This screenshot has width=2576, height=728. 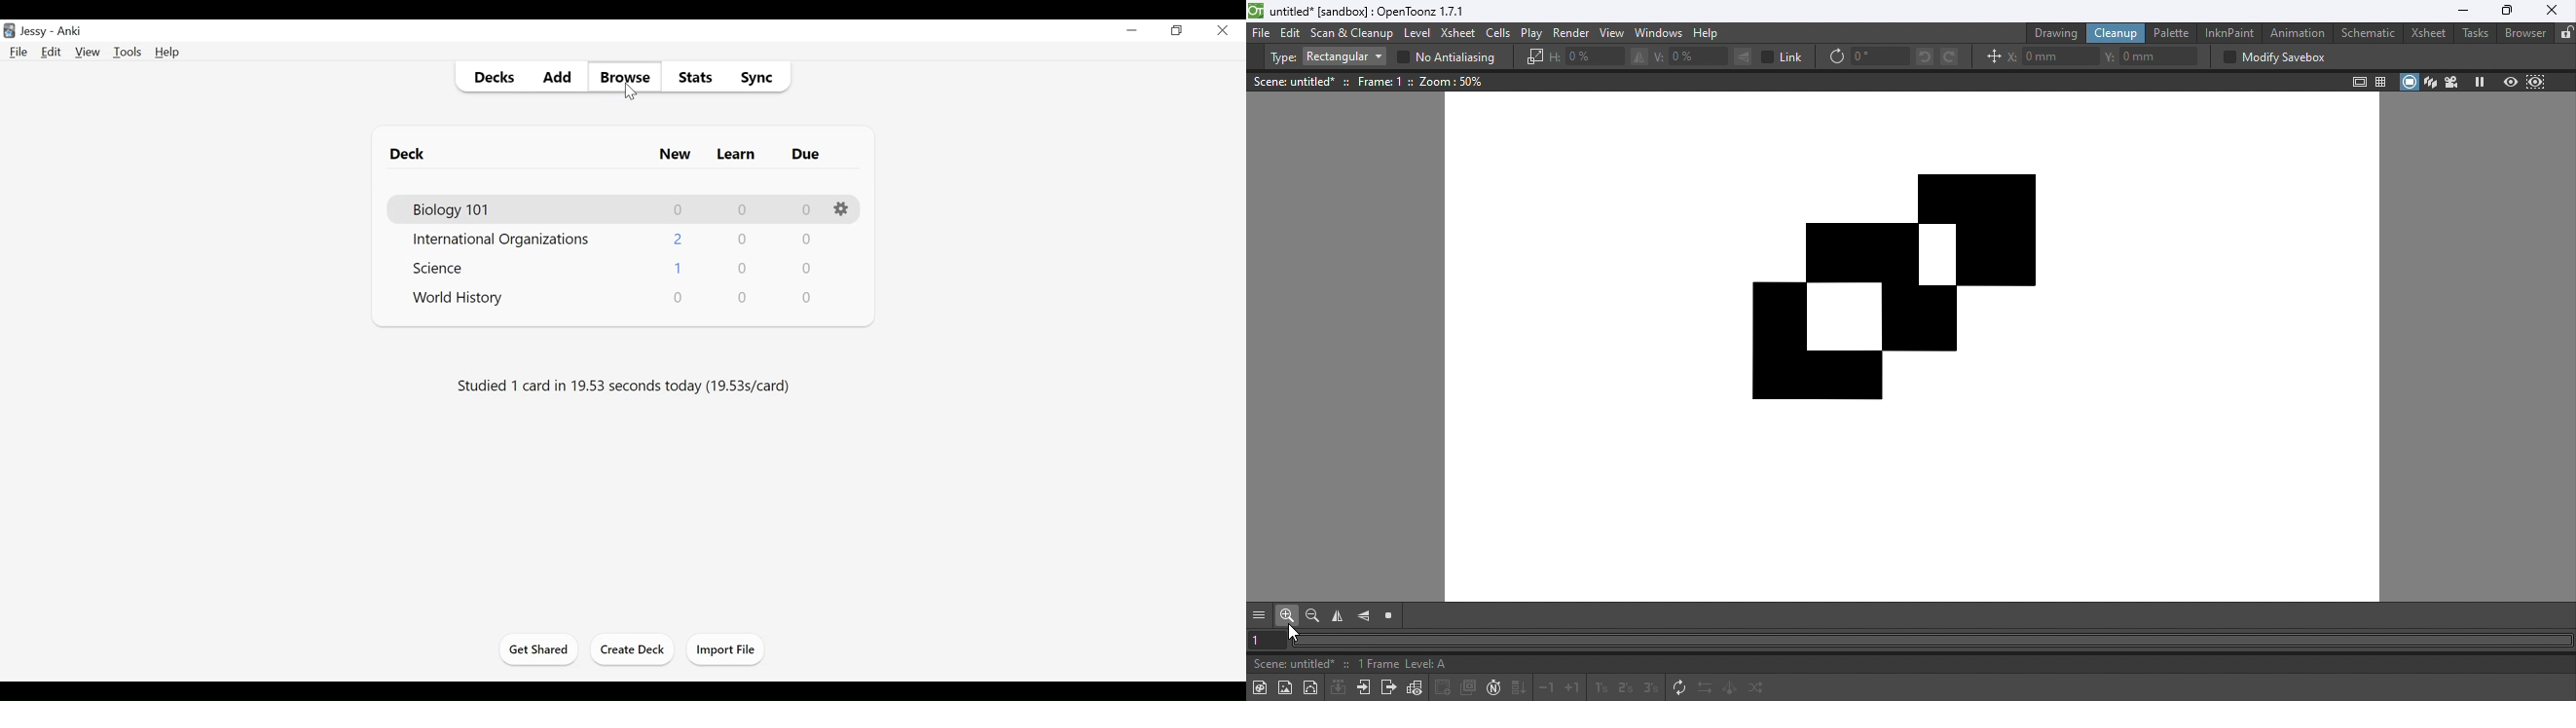 I want to click on Repeat, so click(x=1676, y=688).